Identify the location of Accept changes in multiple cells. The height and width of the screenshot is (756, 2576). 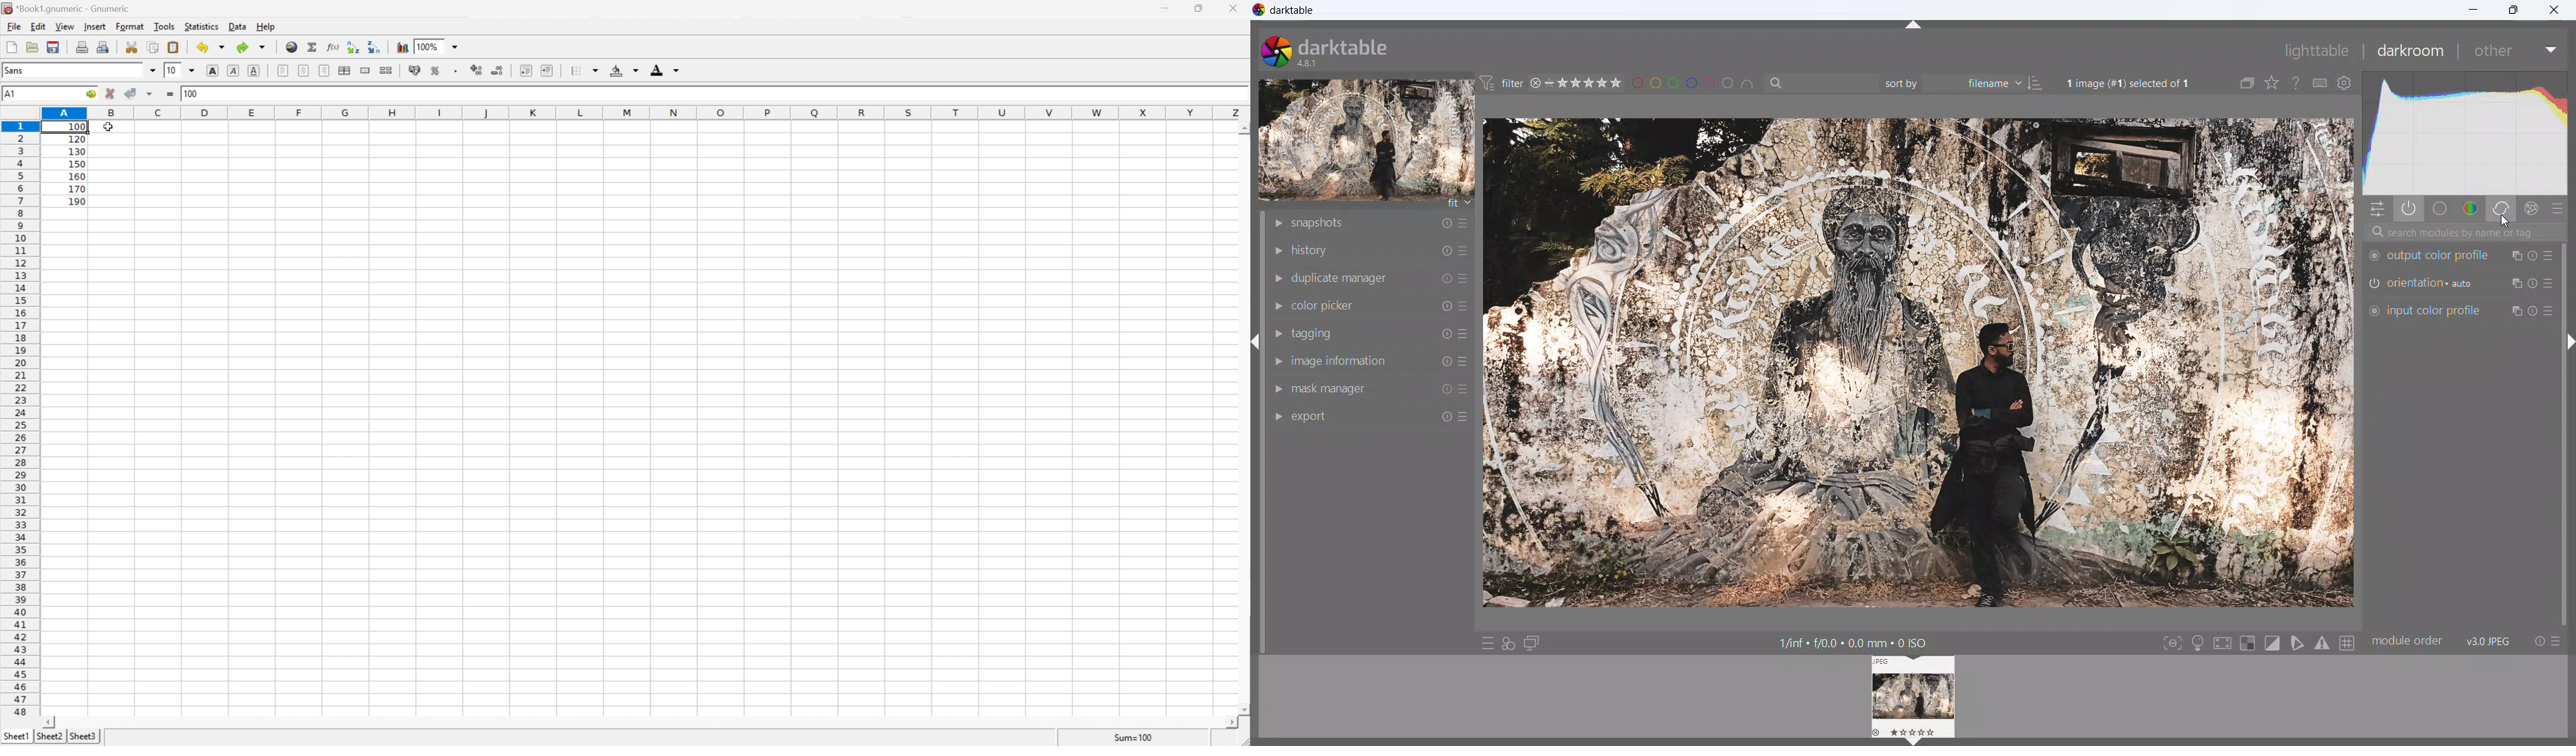
(150, 94).